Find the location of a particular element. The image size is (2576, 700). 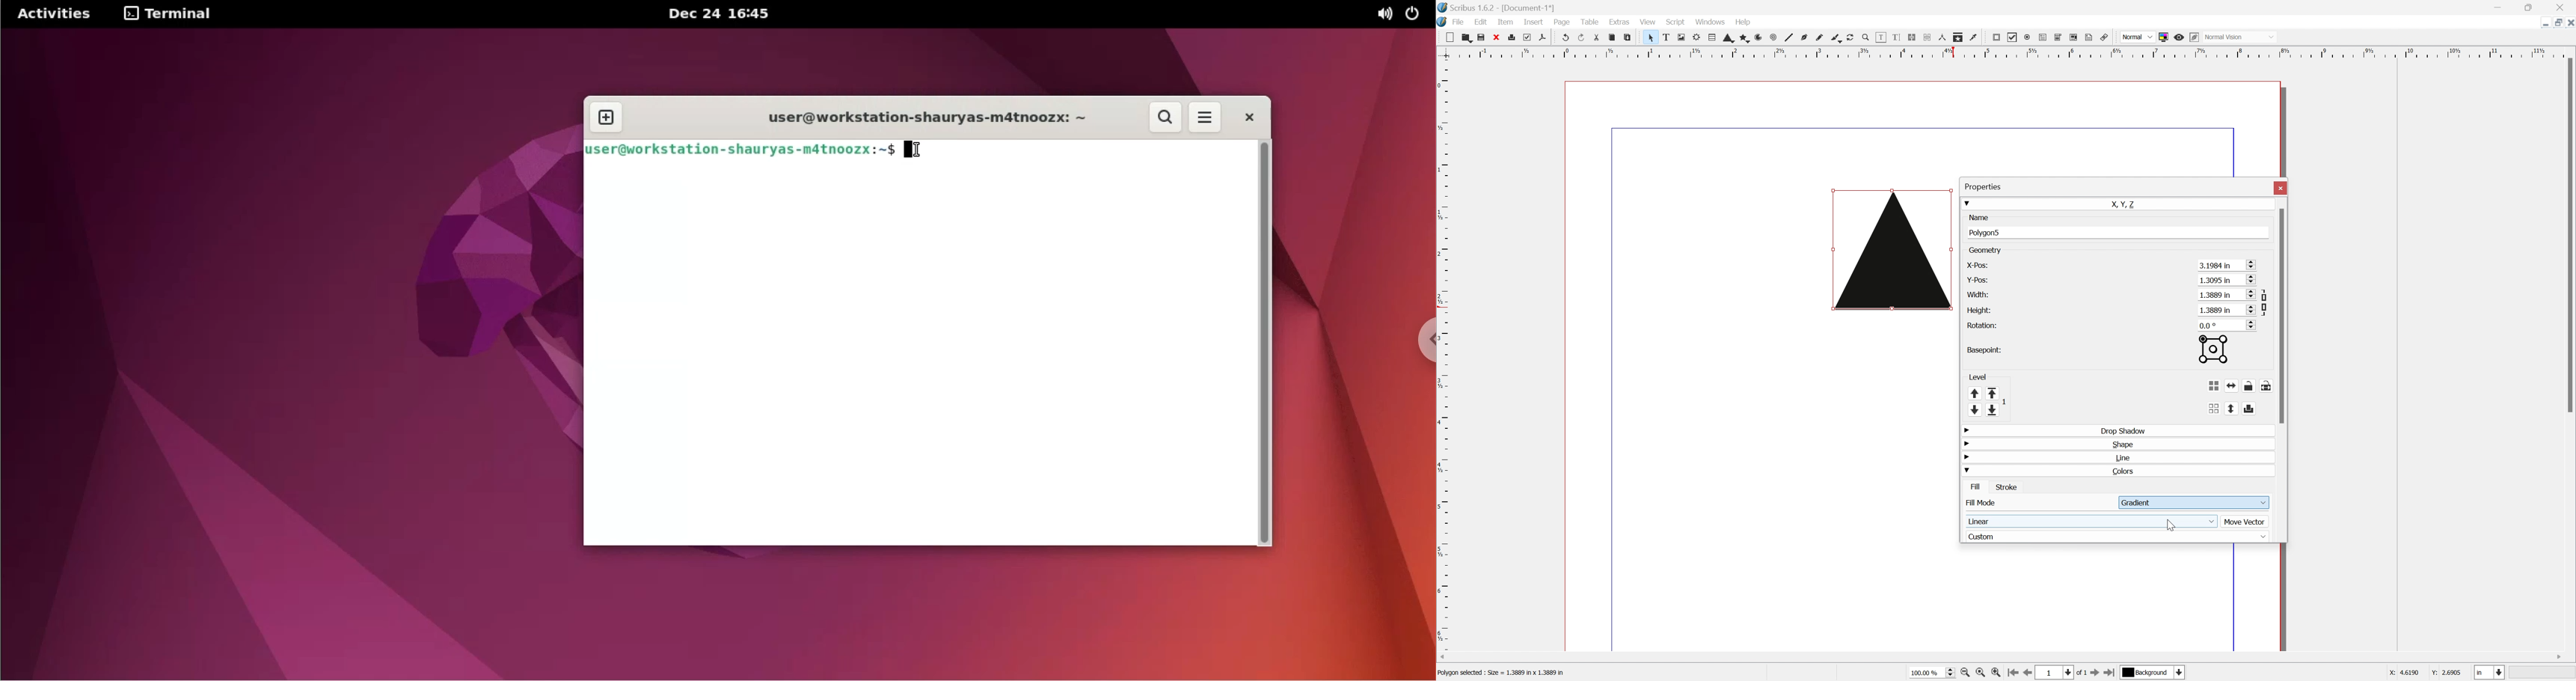

Redo is located at coordinates (1580, 37).